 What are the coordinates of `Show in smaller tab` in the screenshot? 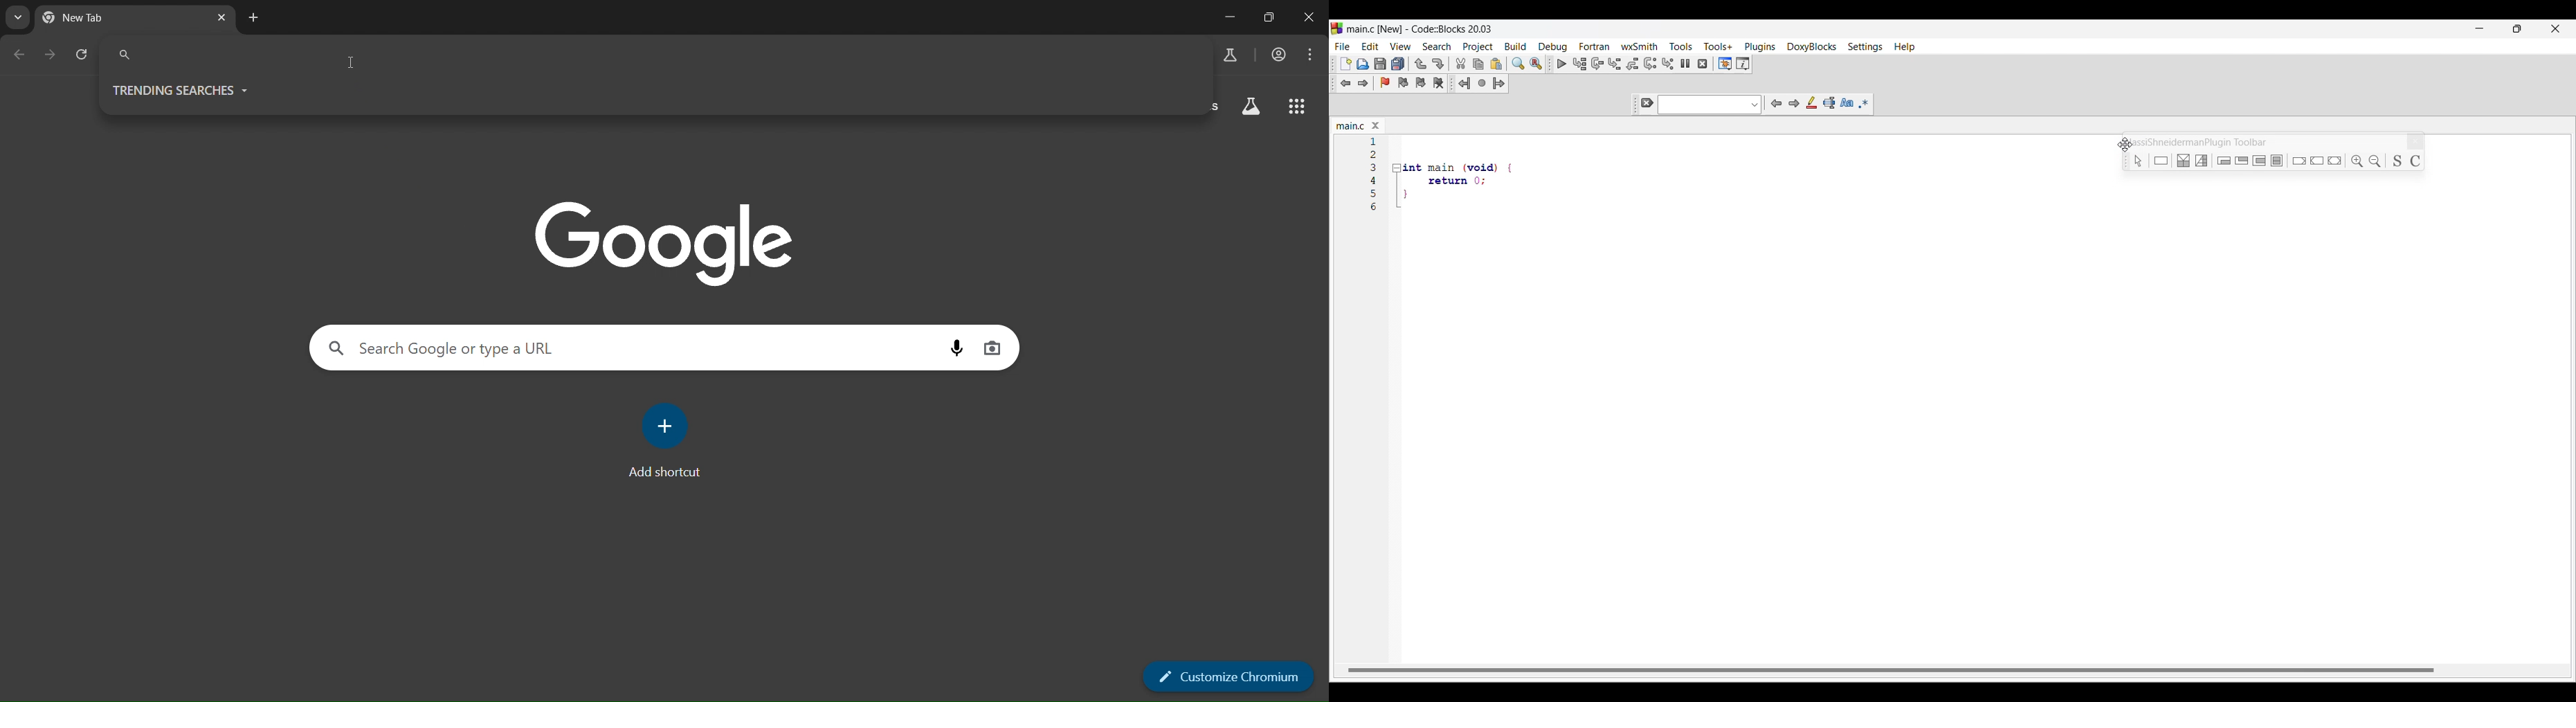 It's located at (2517, 29).